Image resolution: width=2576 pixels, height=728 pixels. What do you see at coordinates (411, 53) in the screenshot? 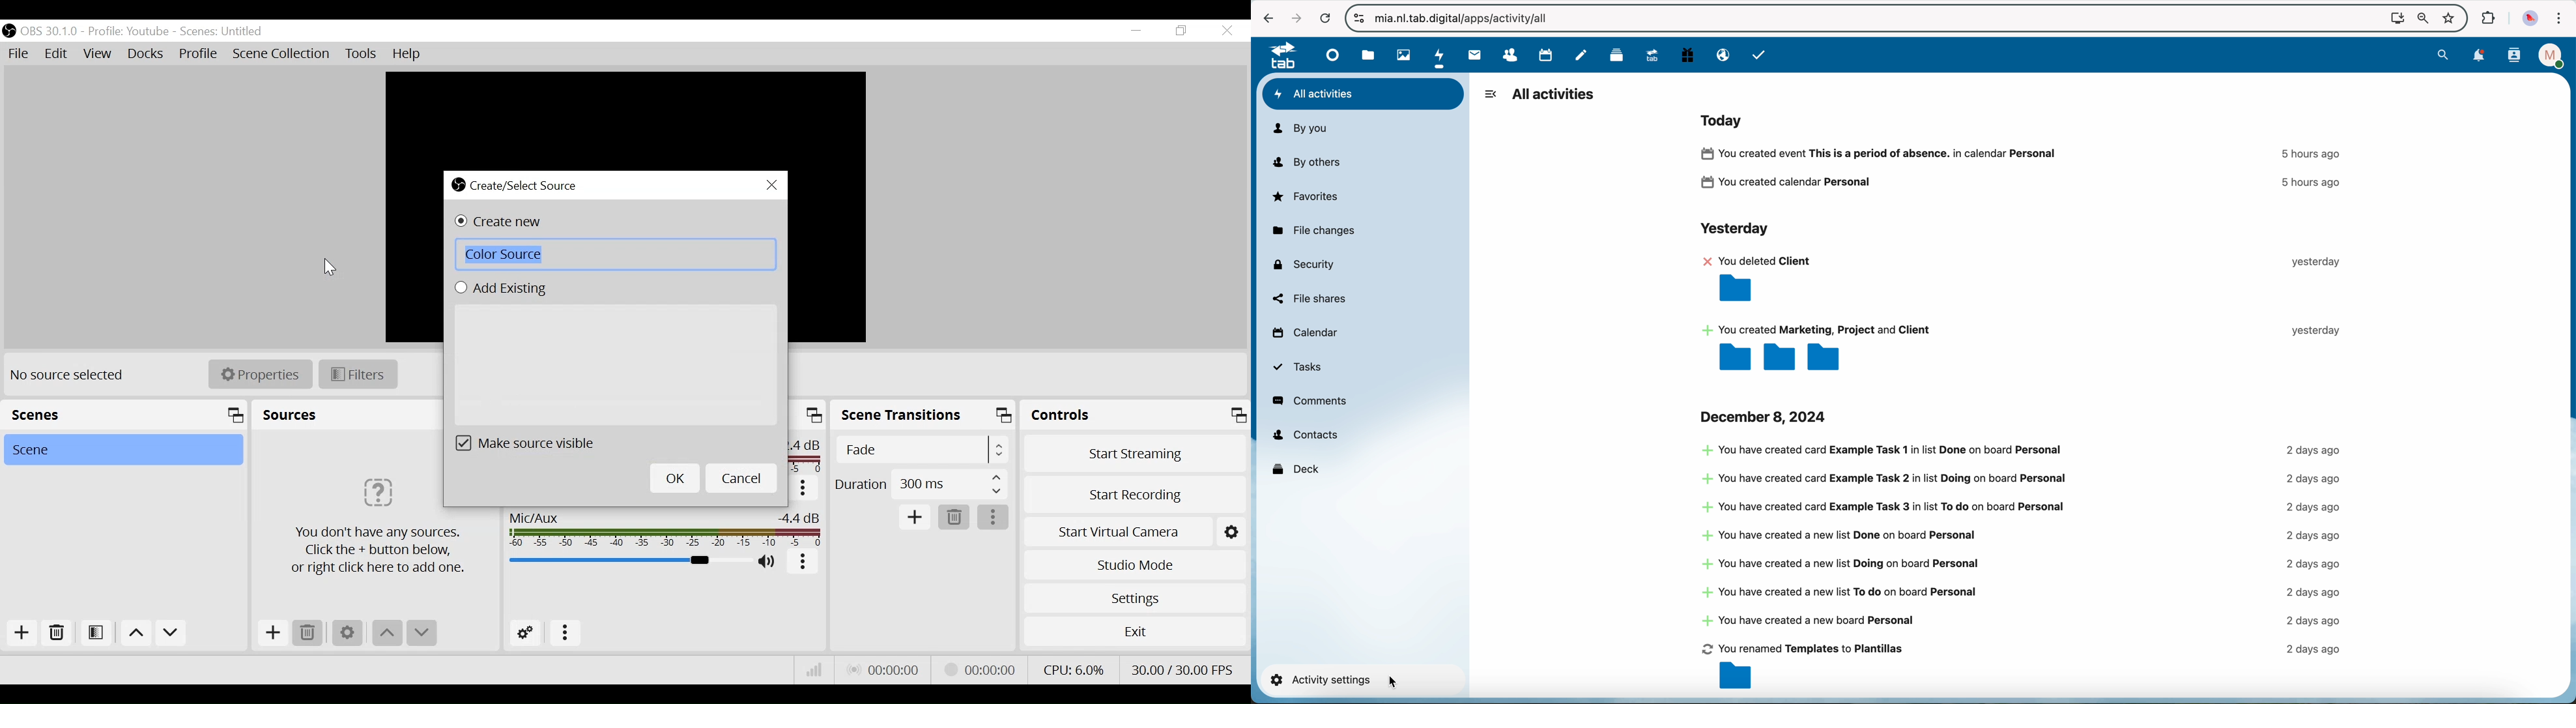
I see `Help` at bounding box center [411, 53].